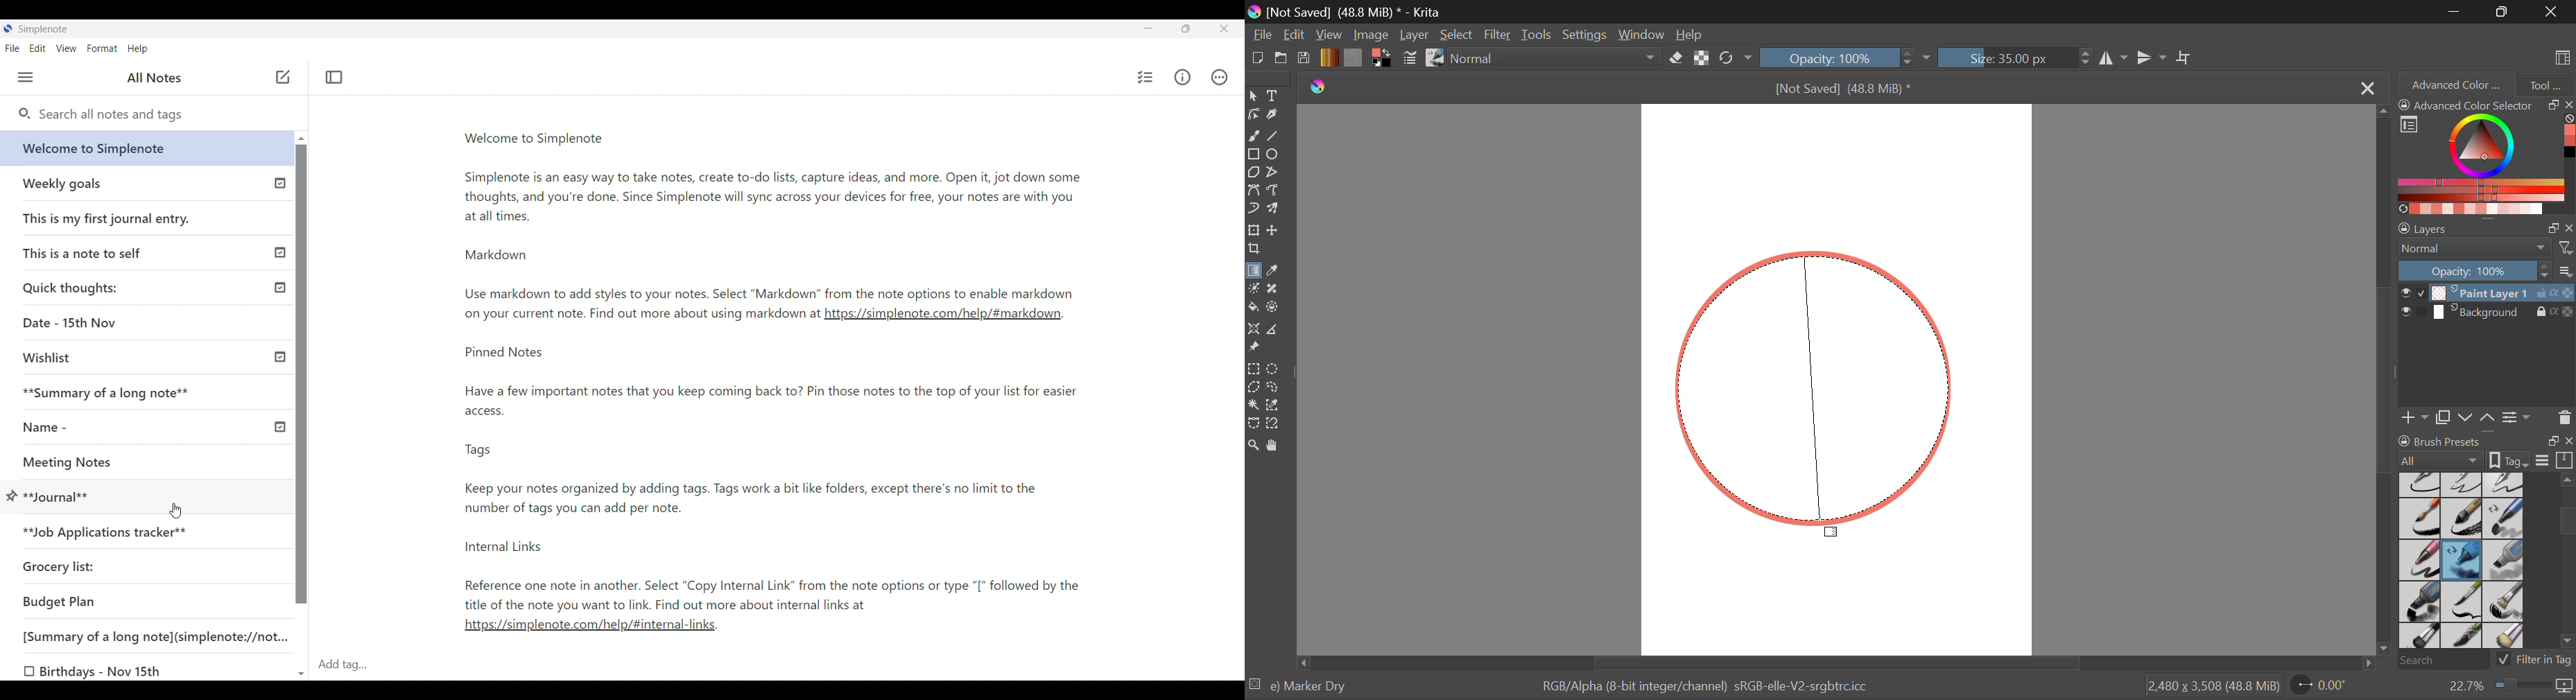 This screenshot has height=700, width=2576. I want to click on **Job Applications tracker**, so click(108, 533).